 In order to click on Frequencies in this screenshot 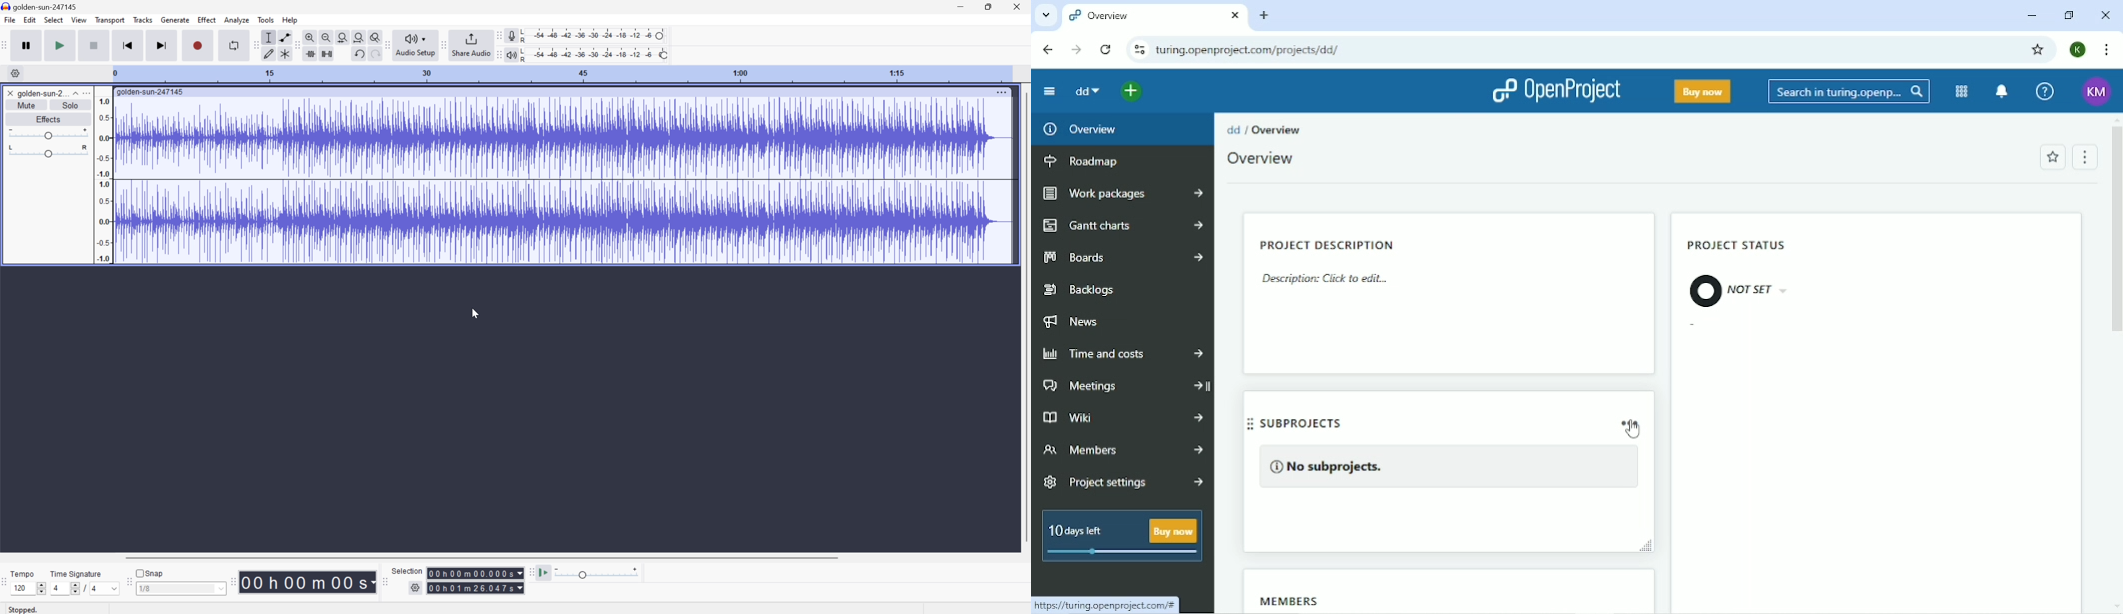, I will do `click(104, 180)`.